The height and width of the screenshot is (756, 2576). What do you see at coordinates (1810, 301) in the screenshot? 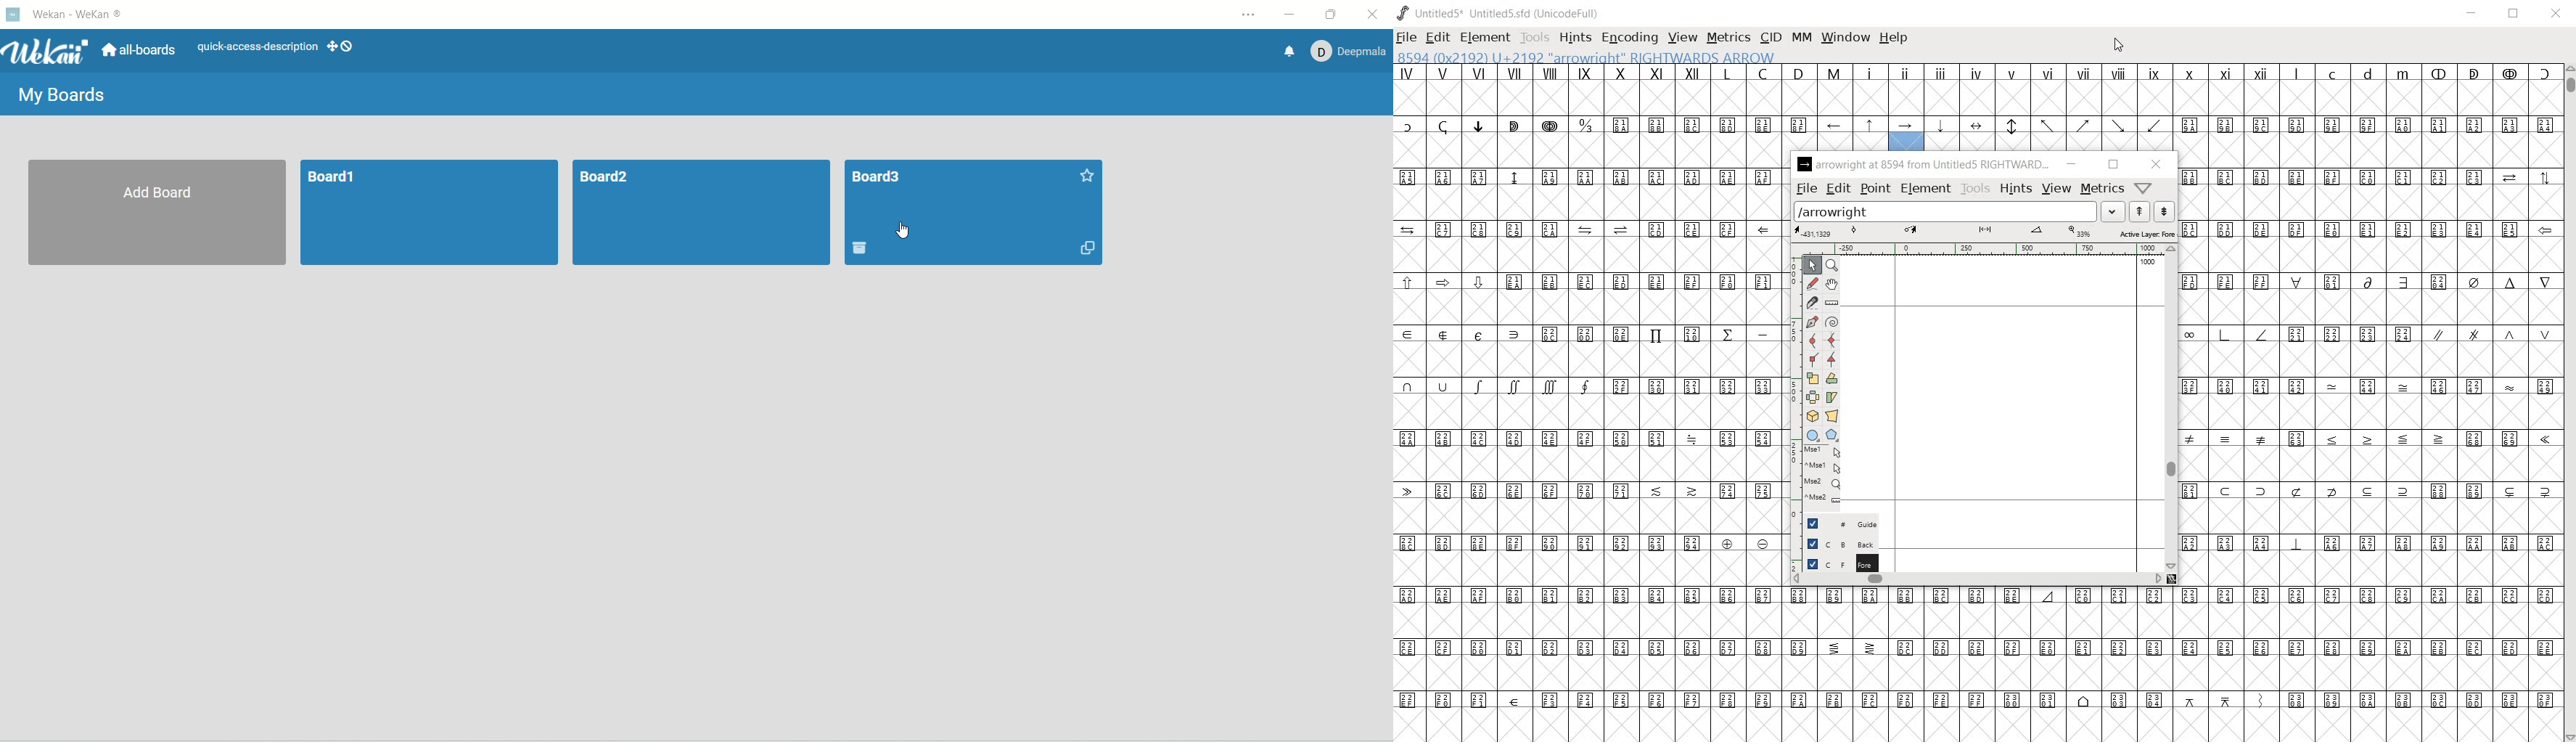
I see `cut splines in two` at bounding box center [1810, 301].